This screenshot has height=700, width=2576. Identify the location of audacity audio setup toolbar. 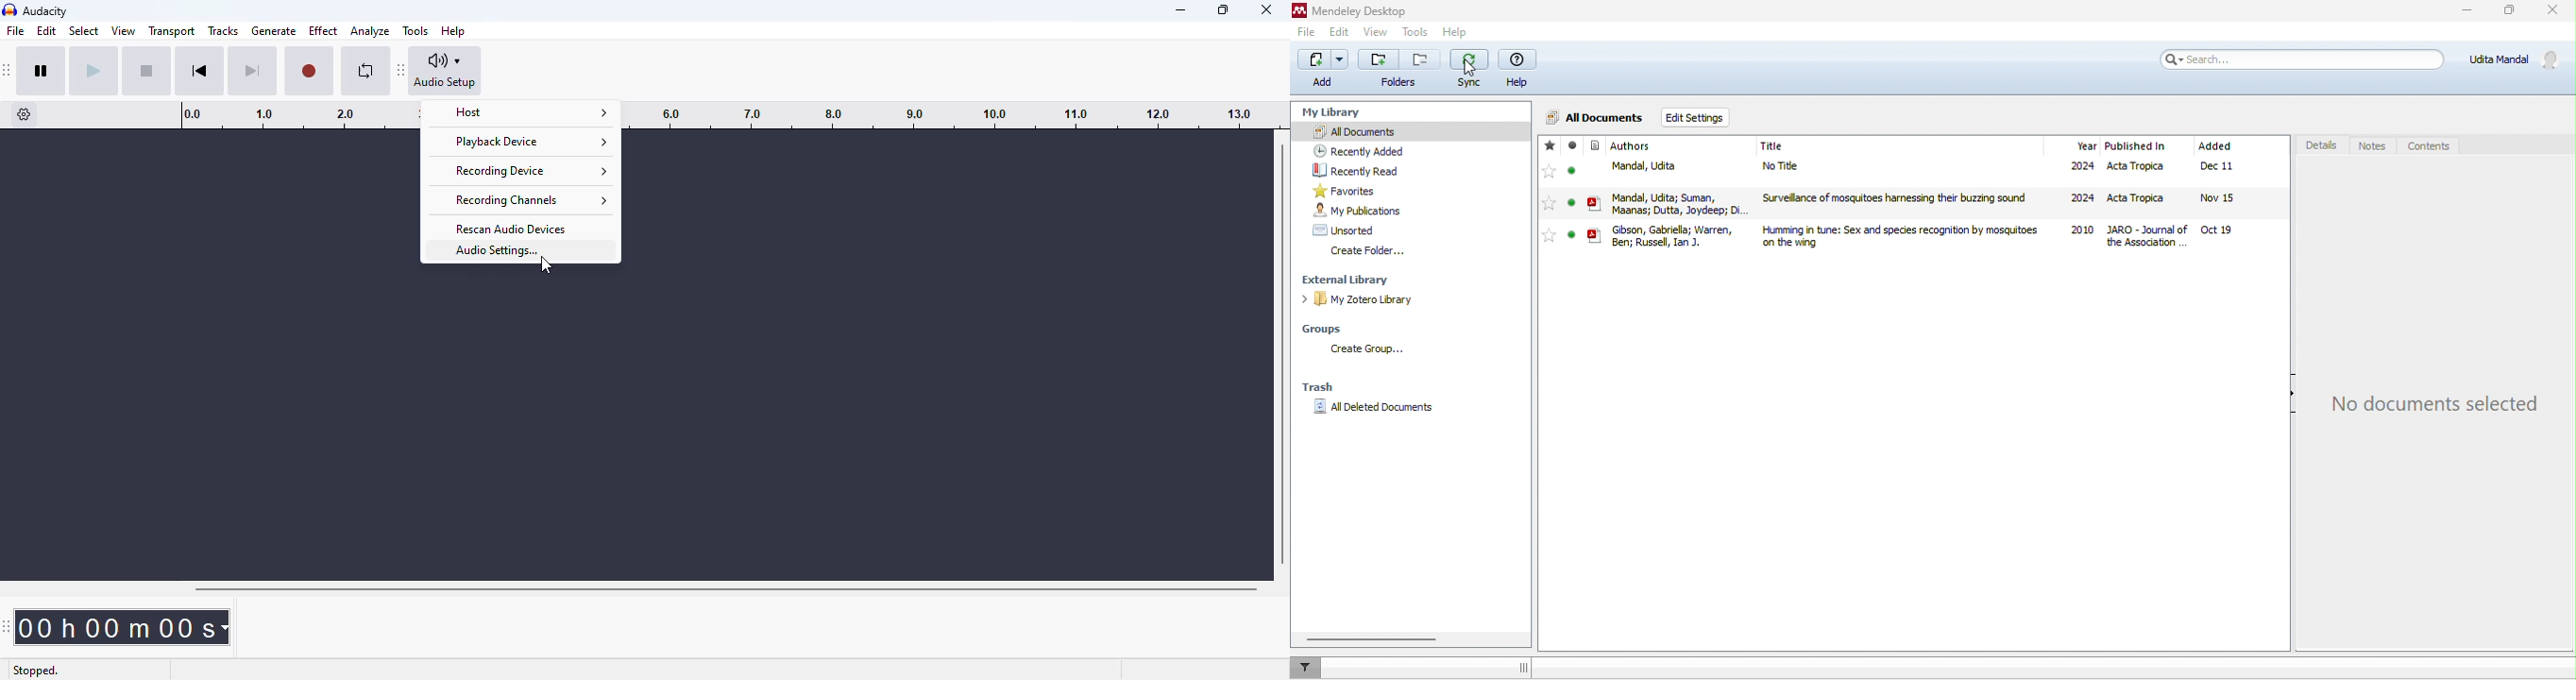
(401, 69).